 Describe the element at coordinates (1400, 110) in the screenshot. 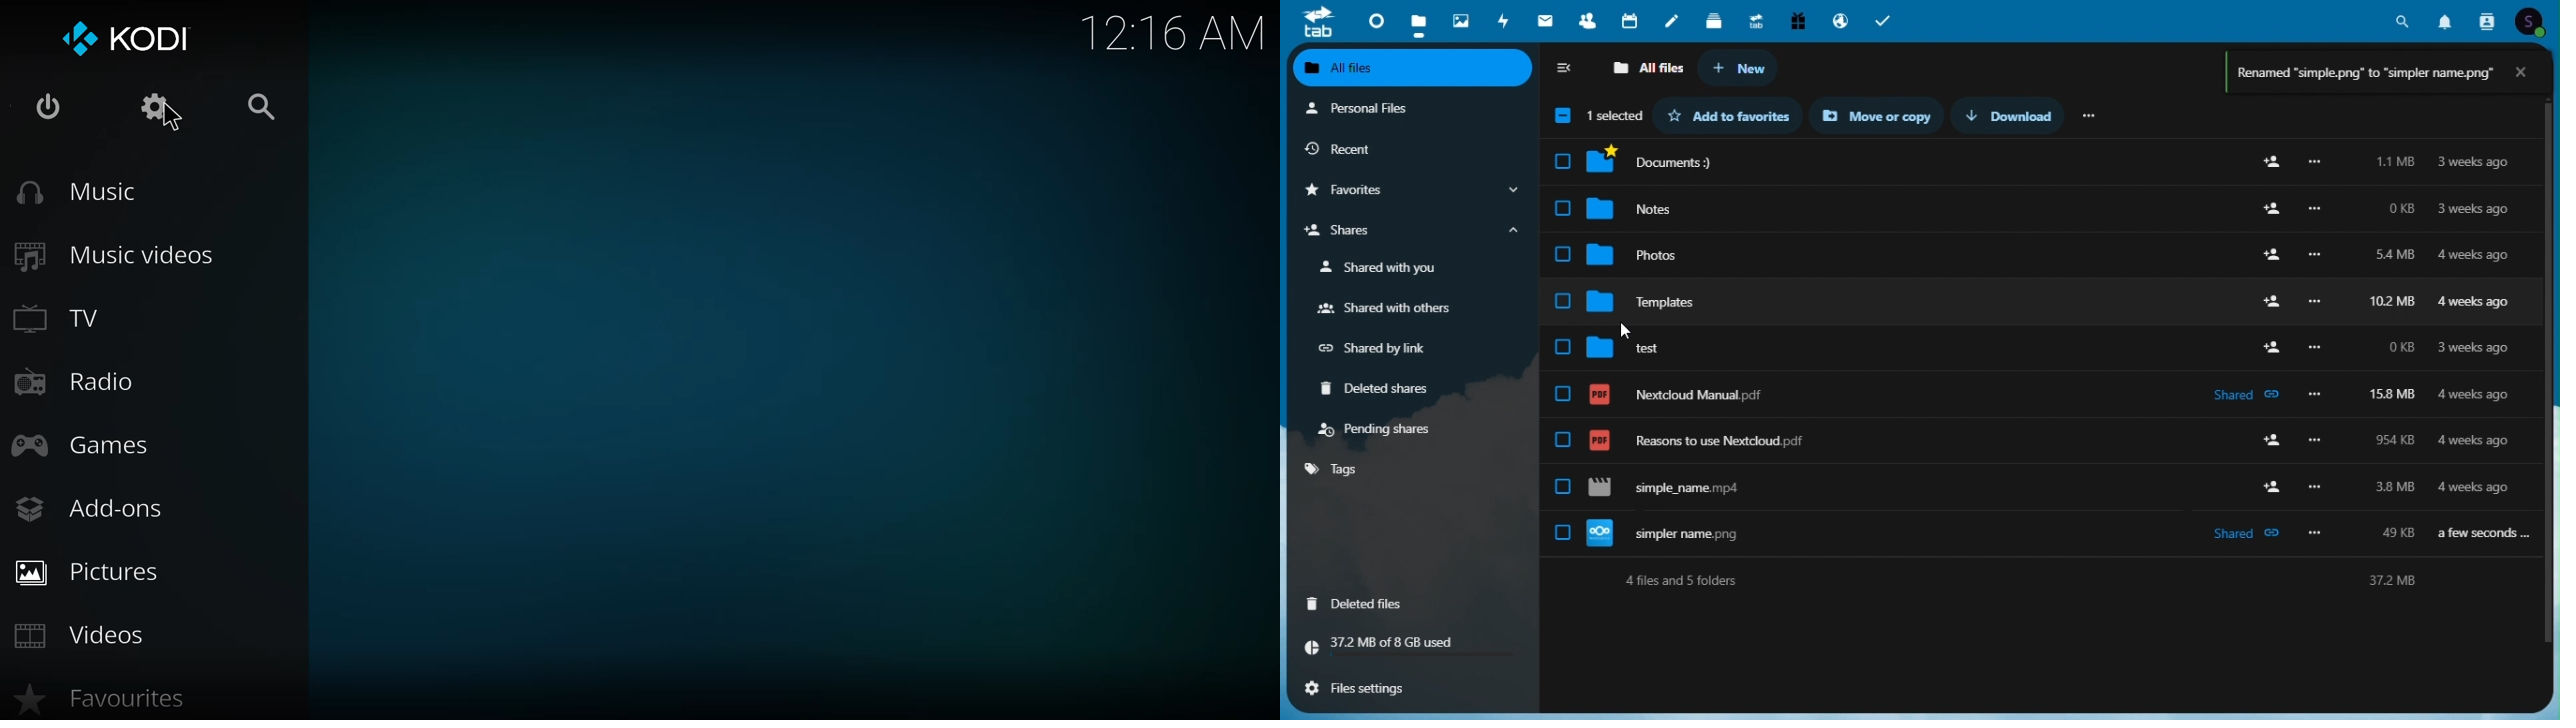

I see `personal files` at that location.